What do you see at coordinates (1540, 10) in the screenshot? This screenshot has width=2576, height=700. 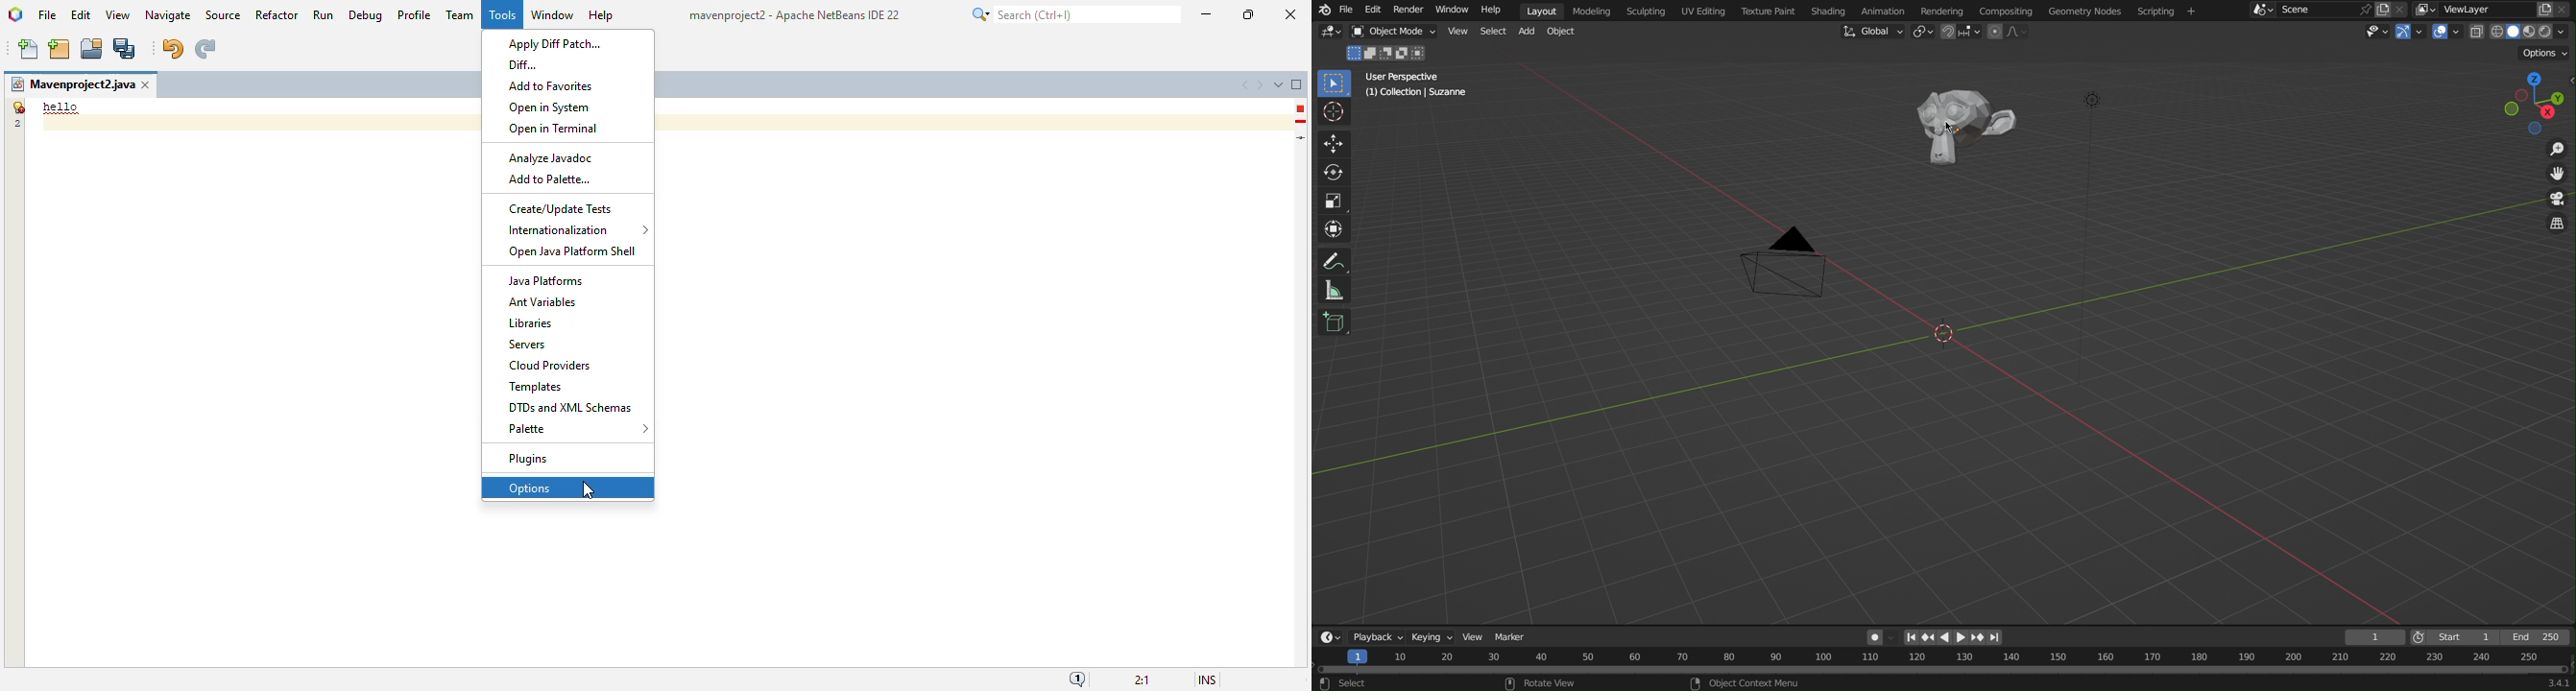 I see `Layout` at bounding box center [1540, 10].